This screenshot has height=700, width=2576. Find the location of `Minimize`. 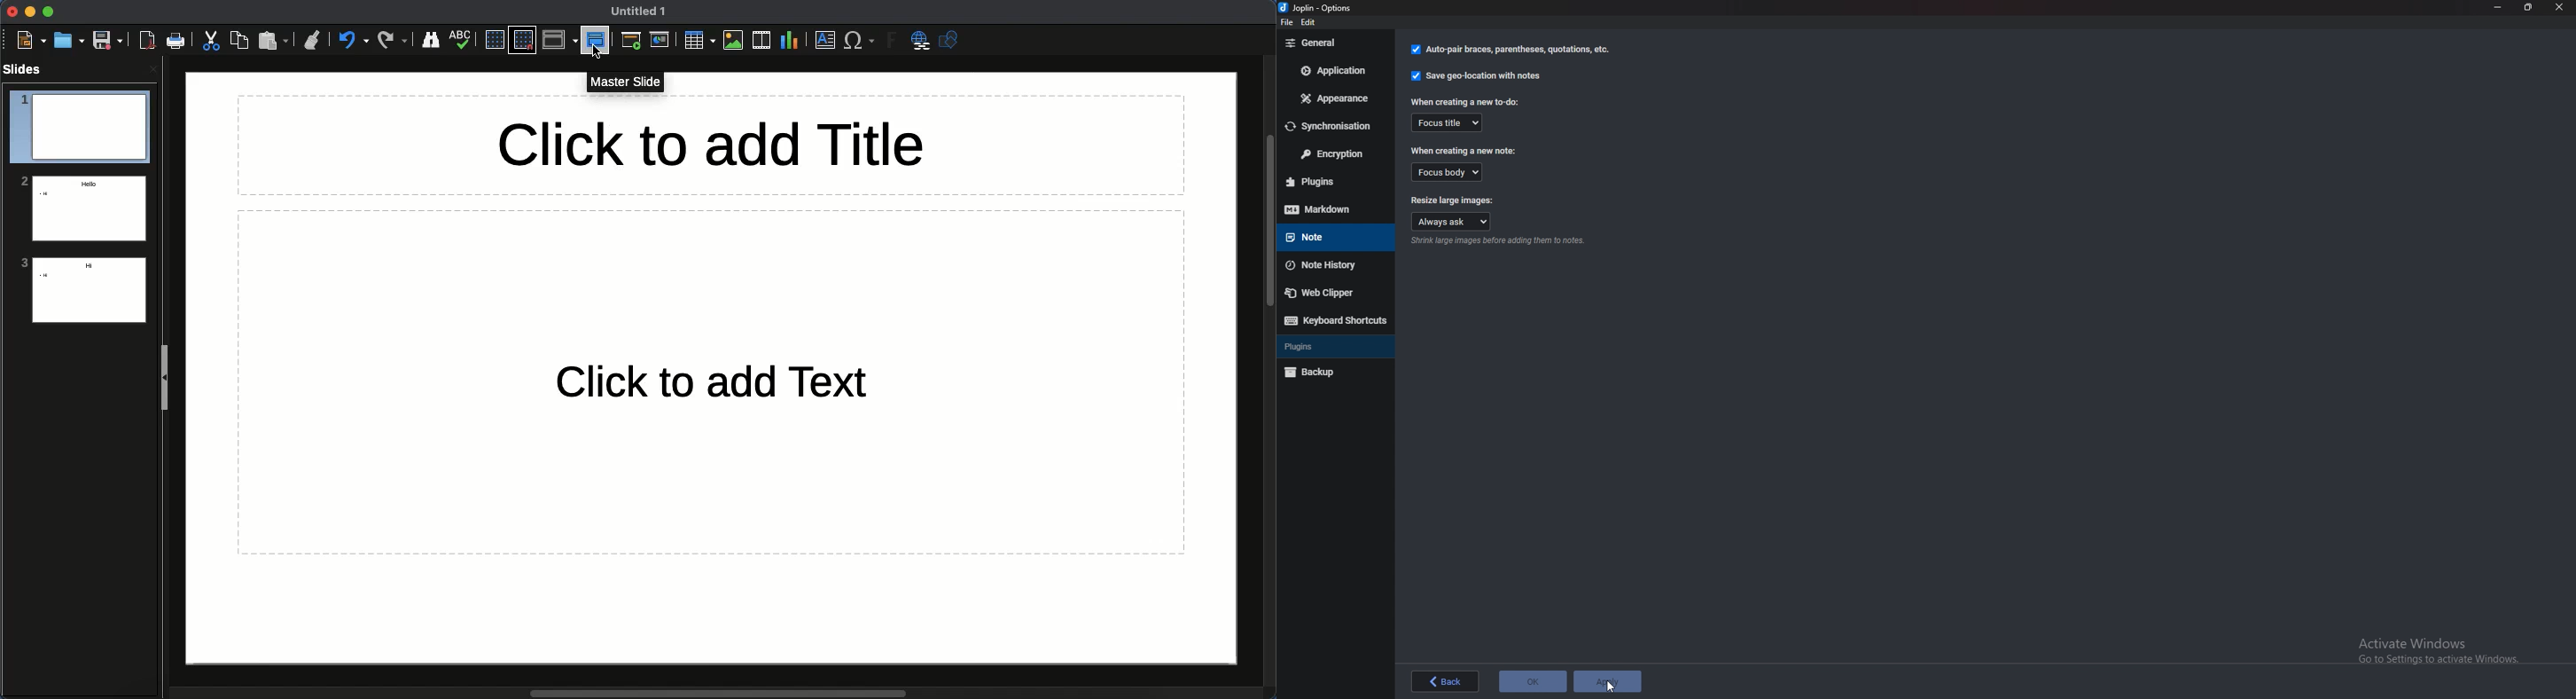

Minimize is located at coordinates (2498, 7).